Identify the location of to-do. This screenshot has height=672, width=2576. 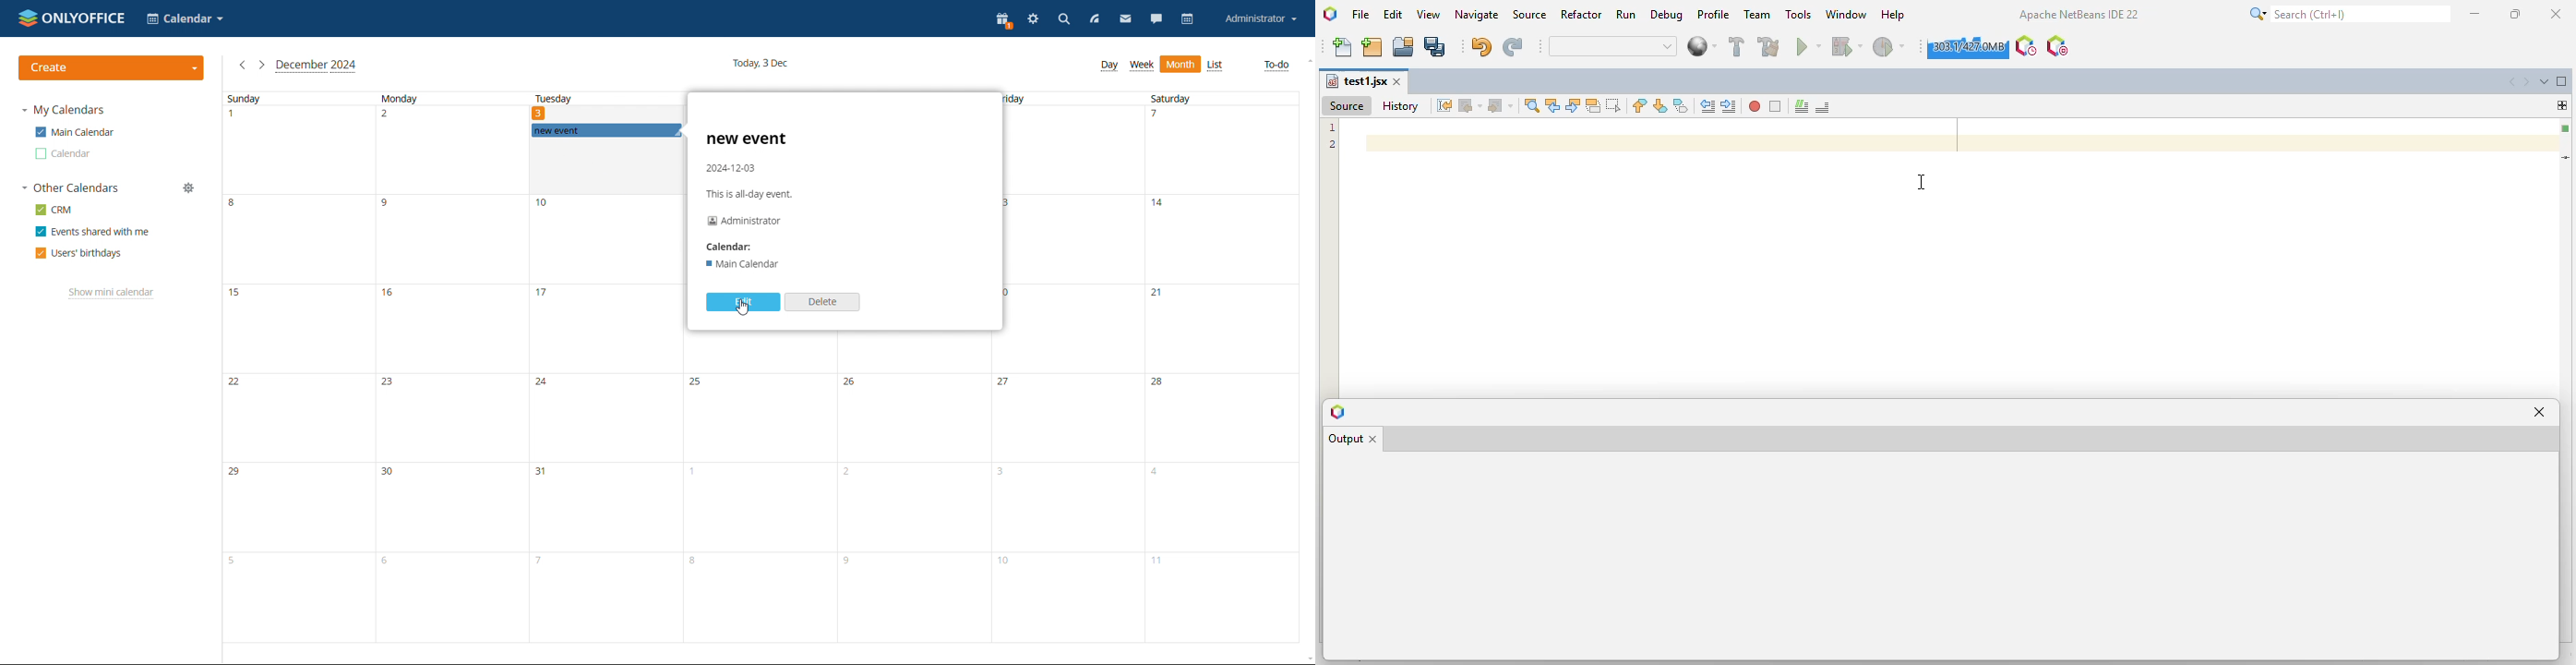
(1276, 64).